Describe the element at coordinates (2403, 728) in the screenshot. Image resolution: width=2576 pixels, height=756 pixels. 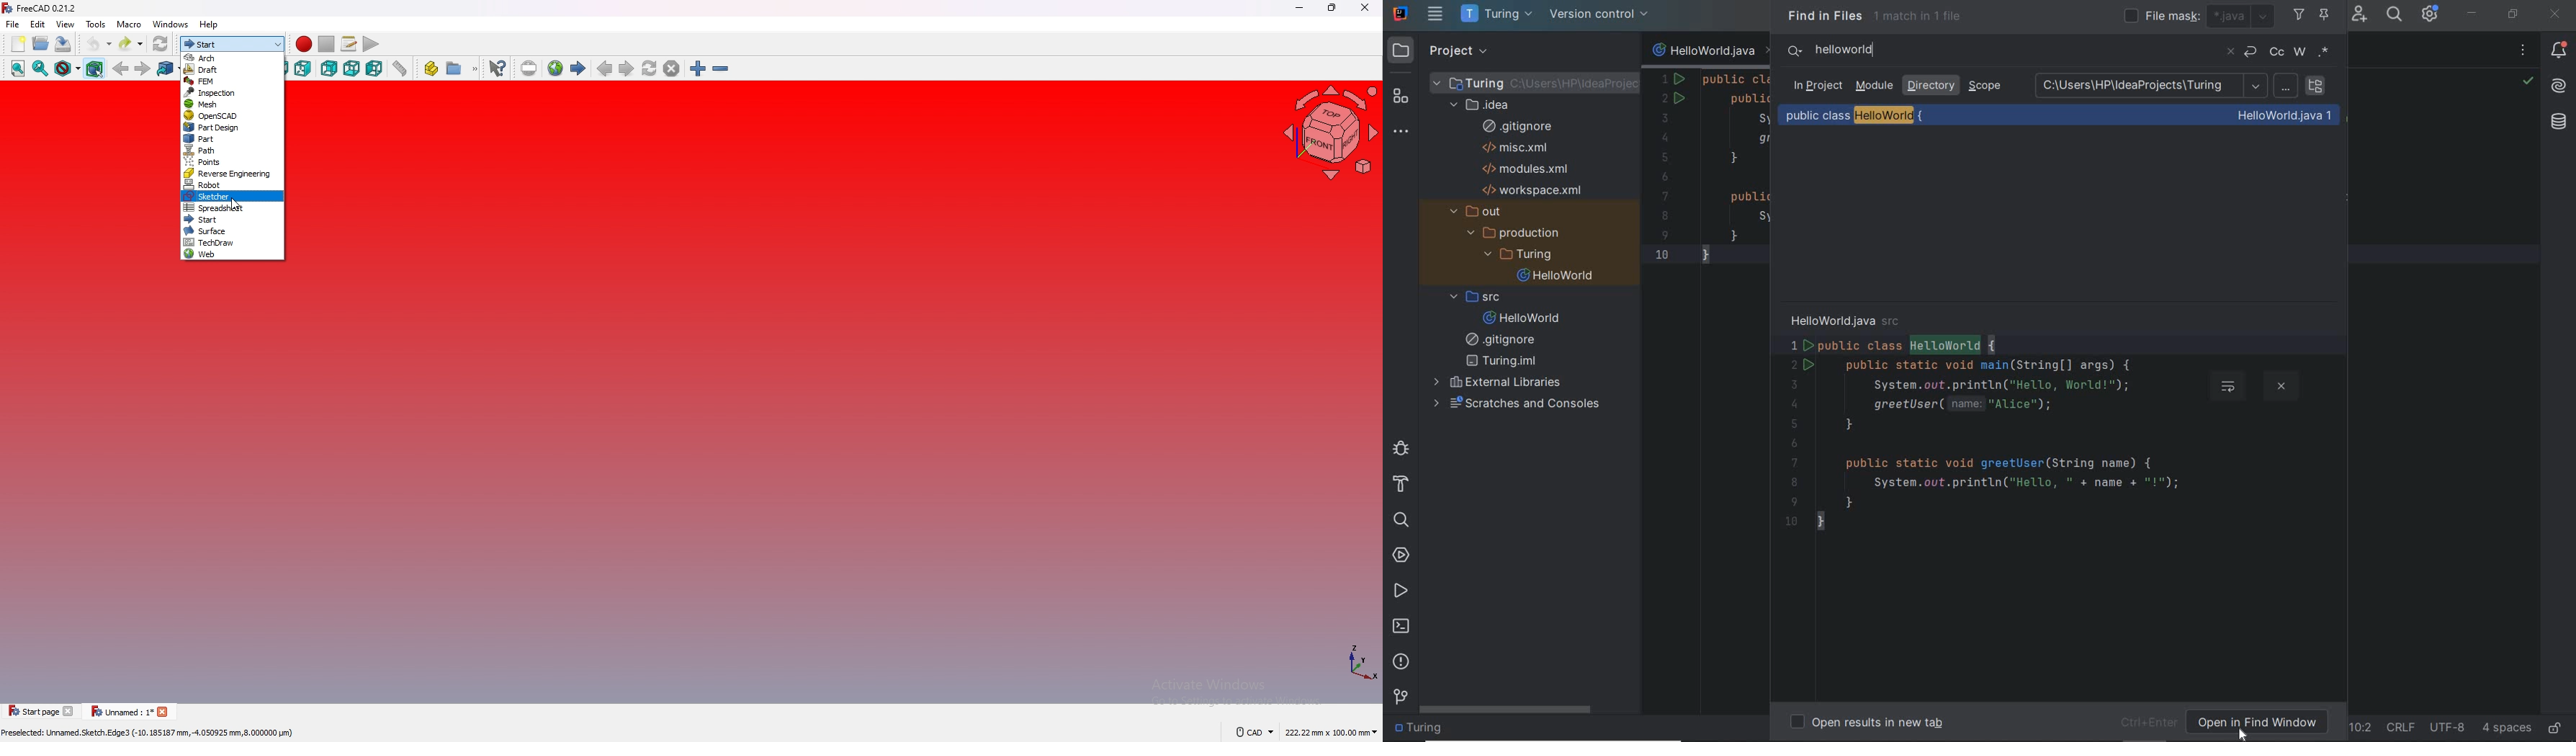
I see `line separator` at that location.